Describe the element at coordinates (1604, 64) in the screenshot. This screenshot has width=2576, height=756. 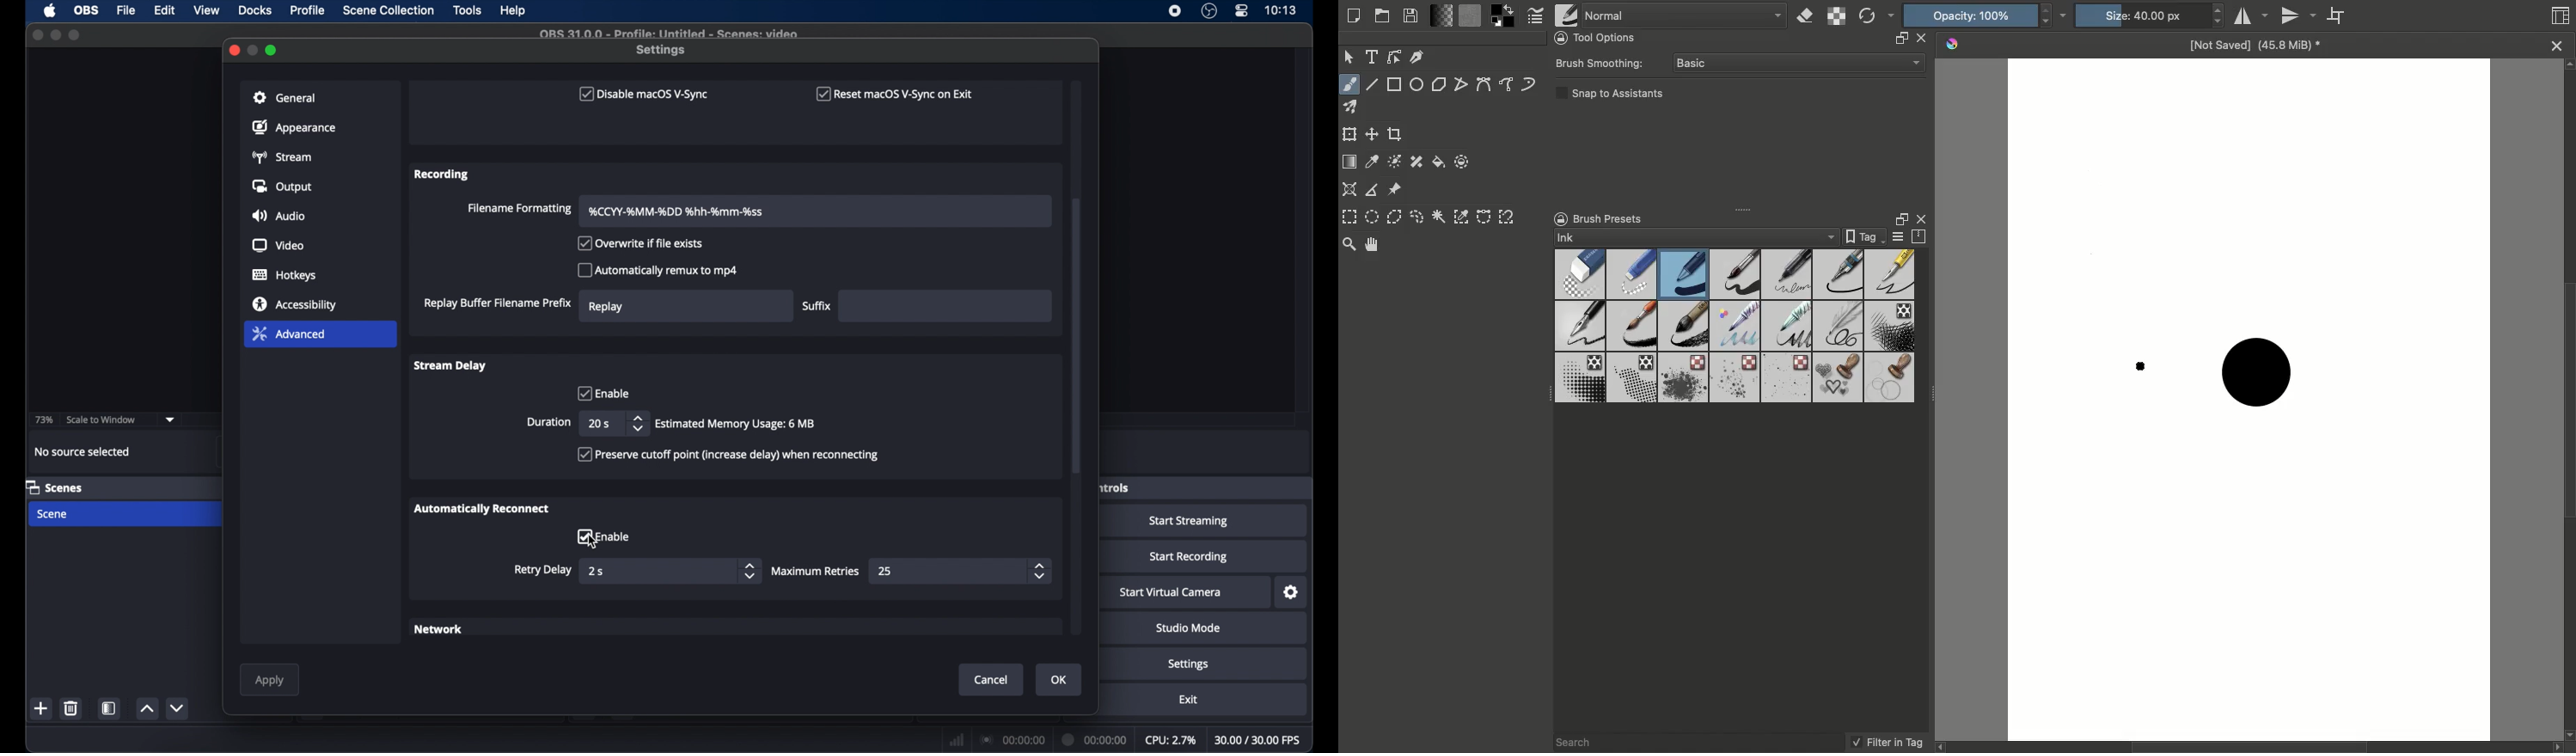
I see `Brush smoothing` at that location.